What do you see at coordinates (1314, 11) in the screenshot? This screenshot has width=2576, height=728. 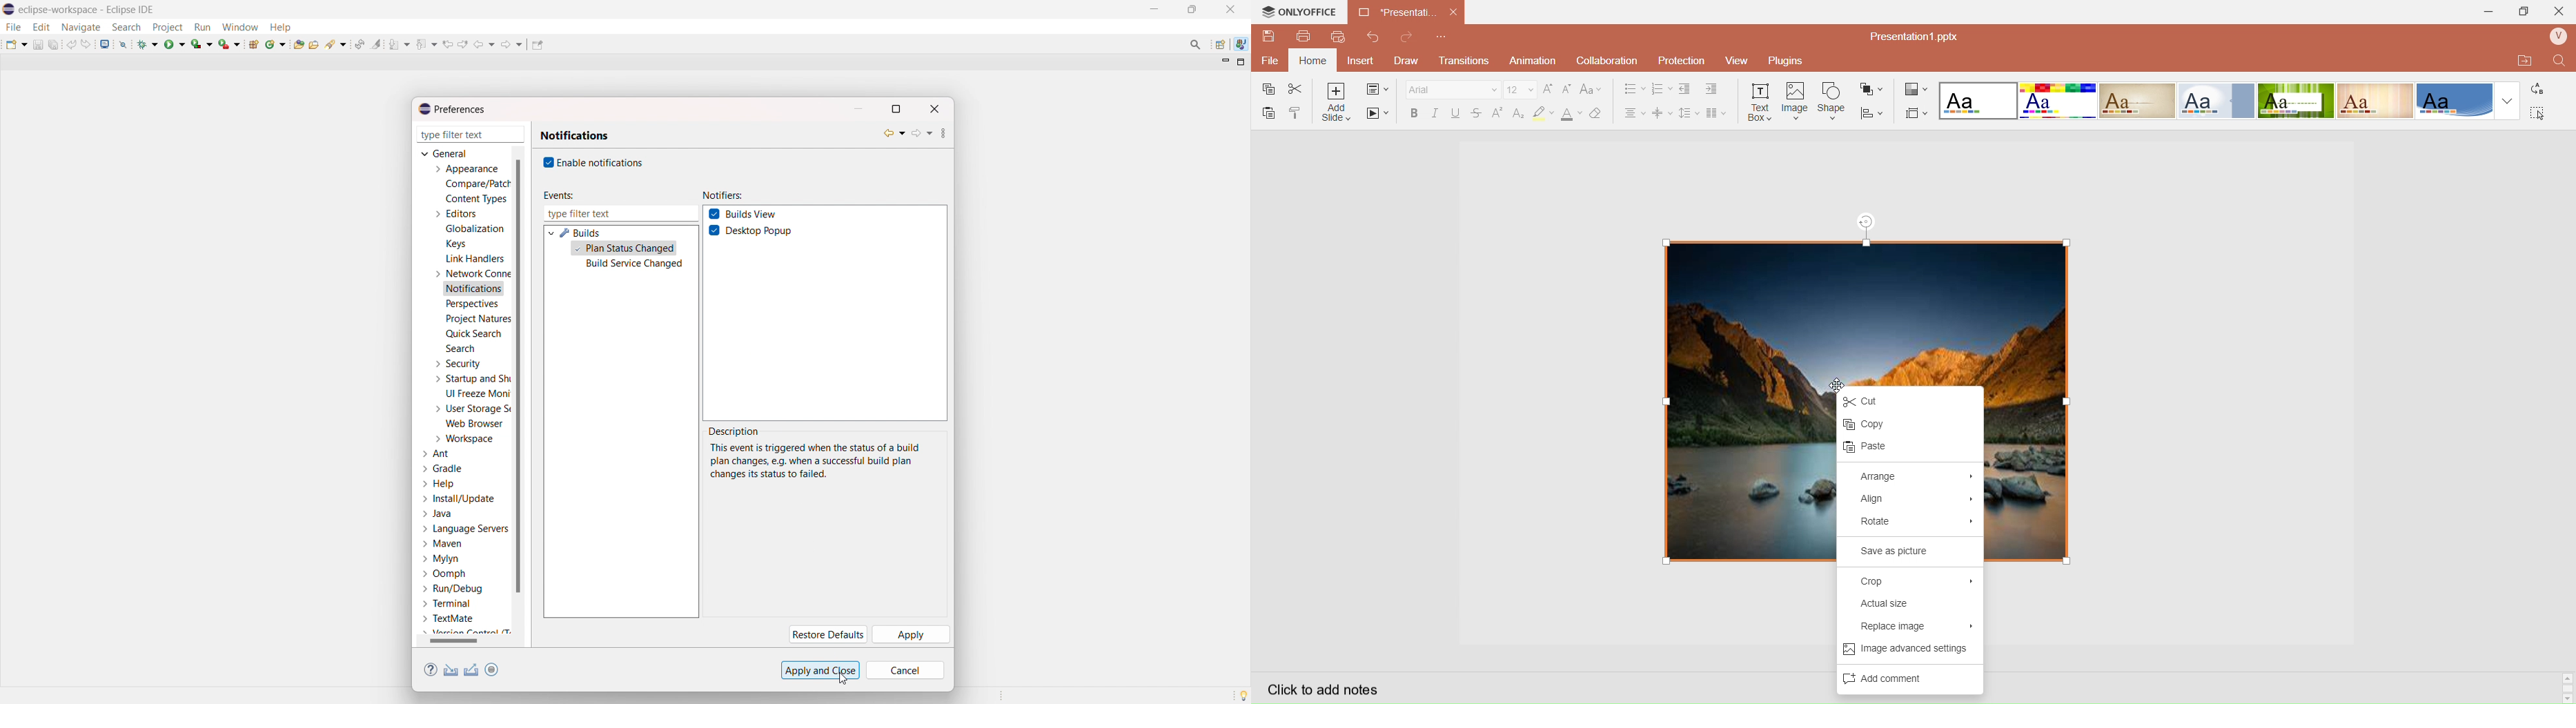 I see `onlyoffice` at bounding box center [1314, 11].